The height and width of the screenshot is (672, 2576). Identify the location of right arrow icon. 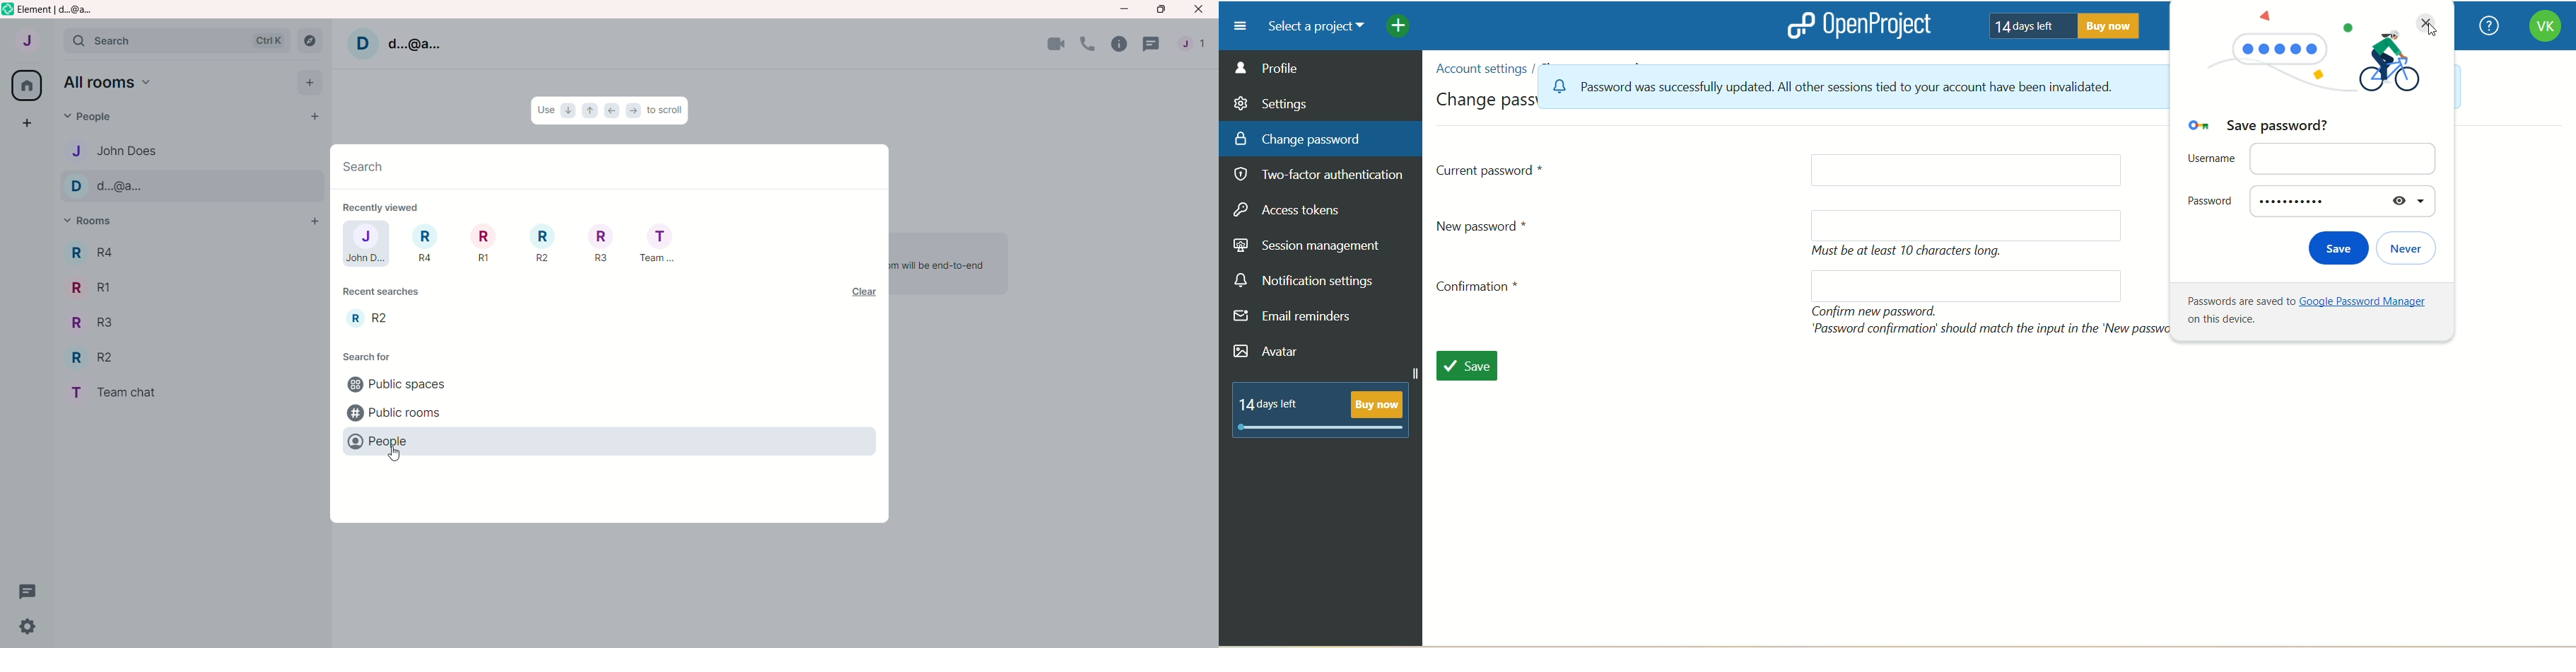
(635, 110).